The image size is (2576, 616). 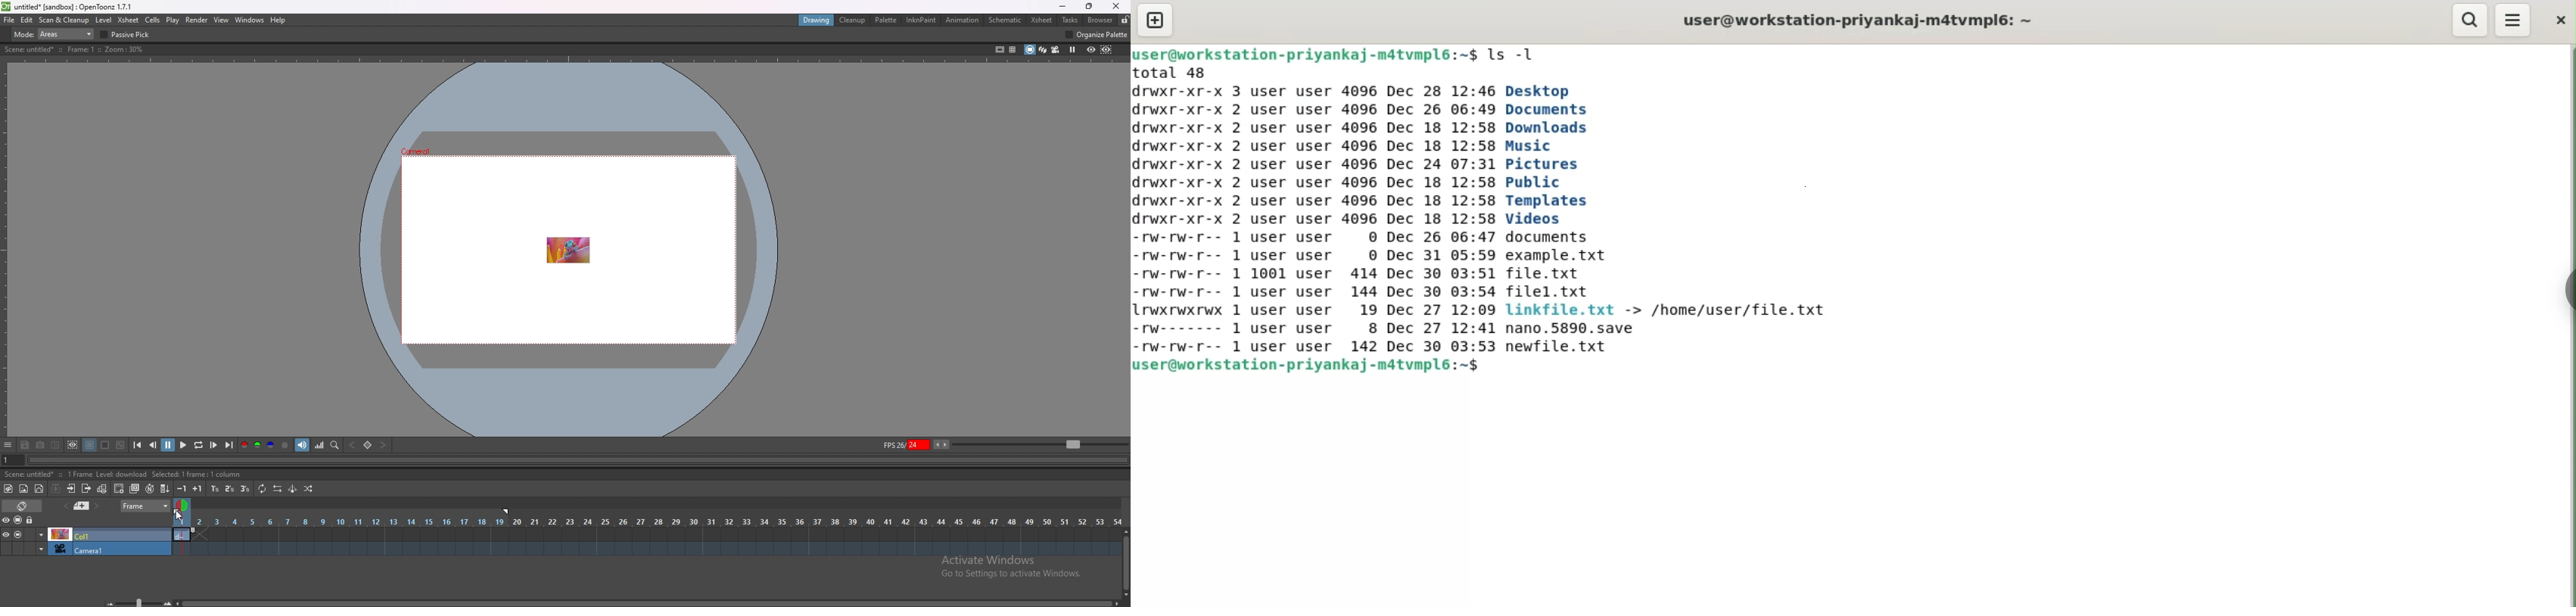 I want to click on blue channel, so click(x=271, y=445).